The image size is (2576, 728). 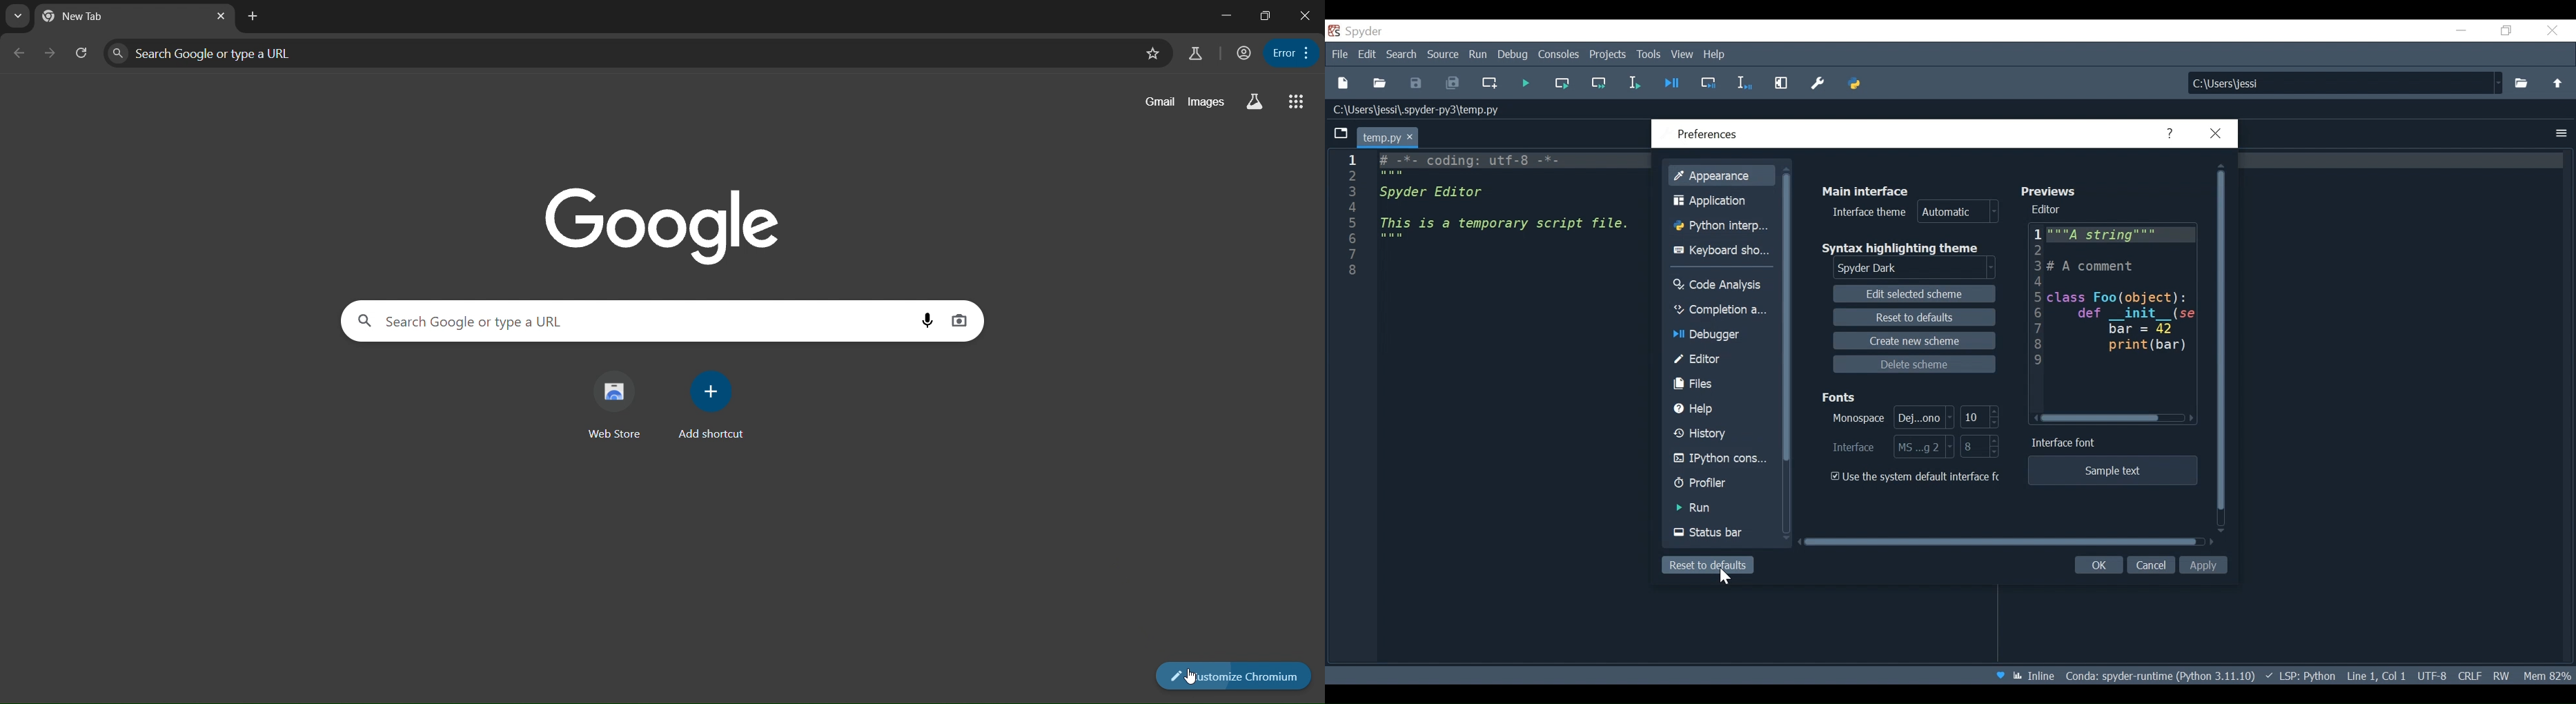 I want to click on Debug, so click(x=1514, y=55).